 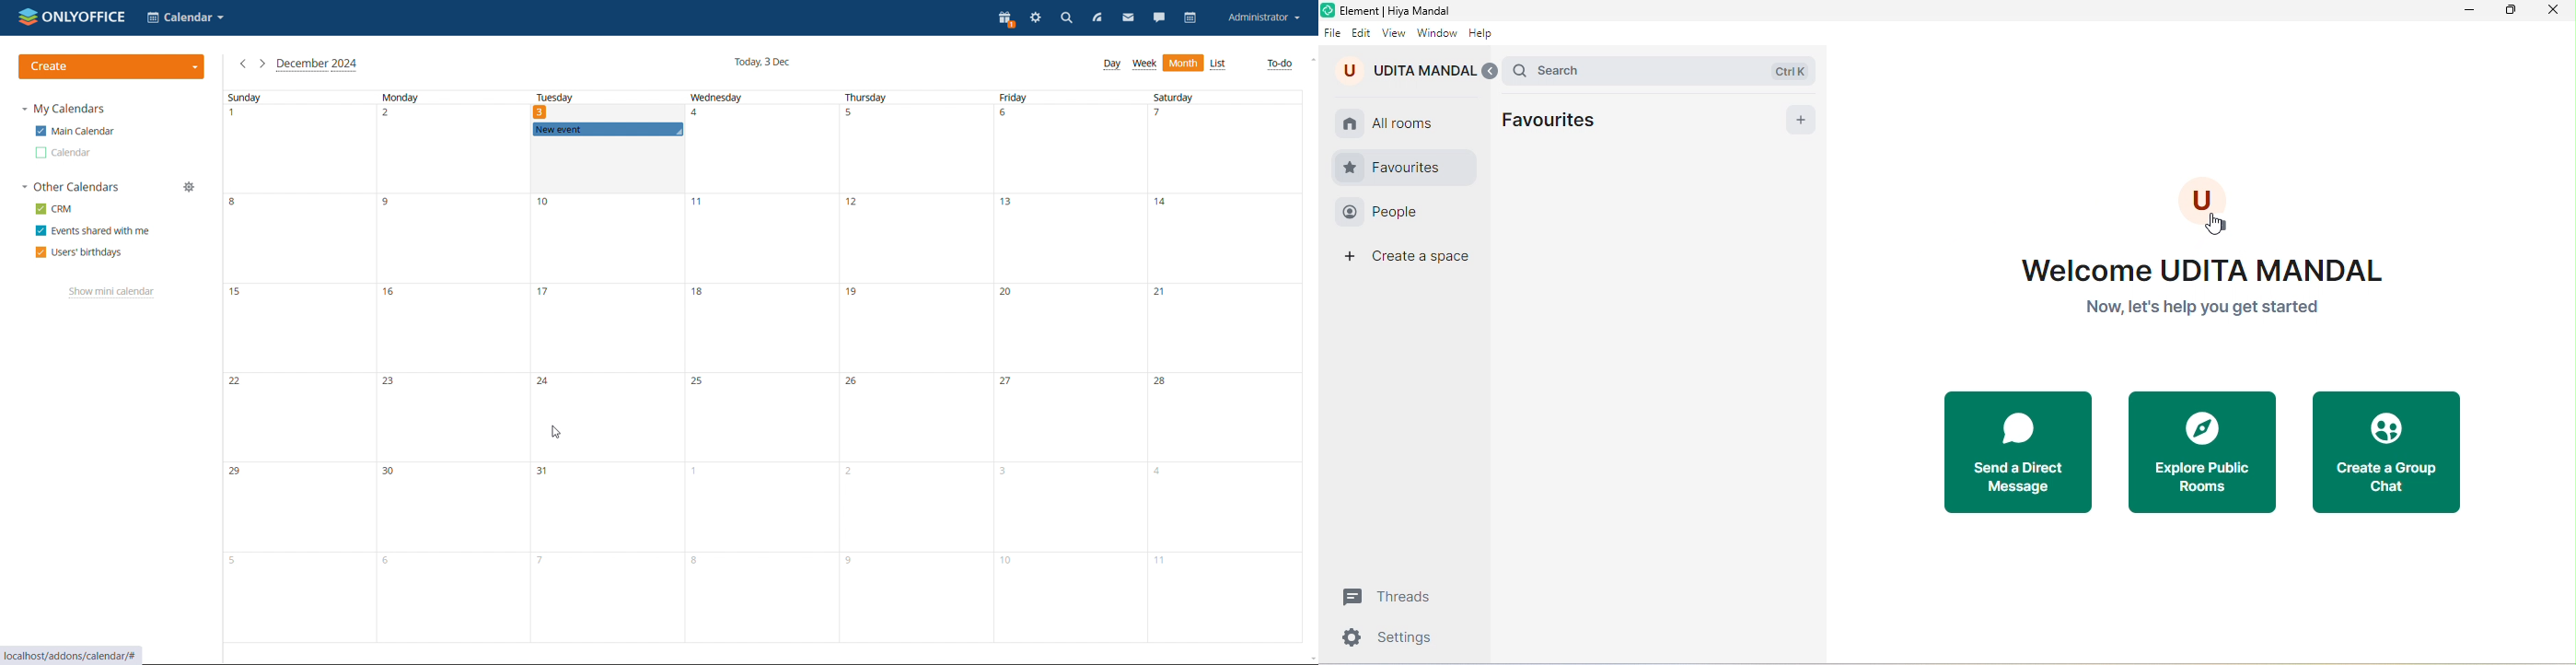 I want to click on help, so click(x=1482, y=35).